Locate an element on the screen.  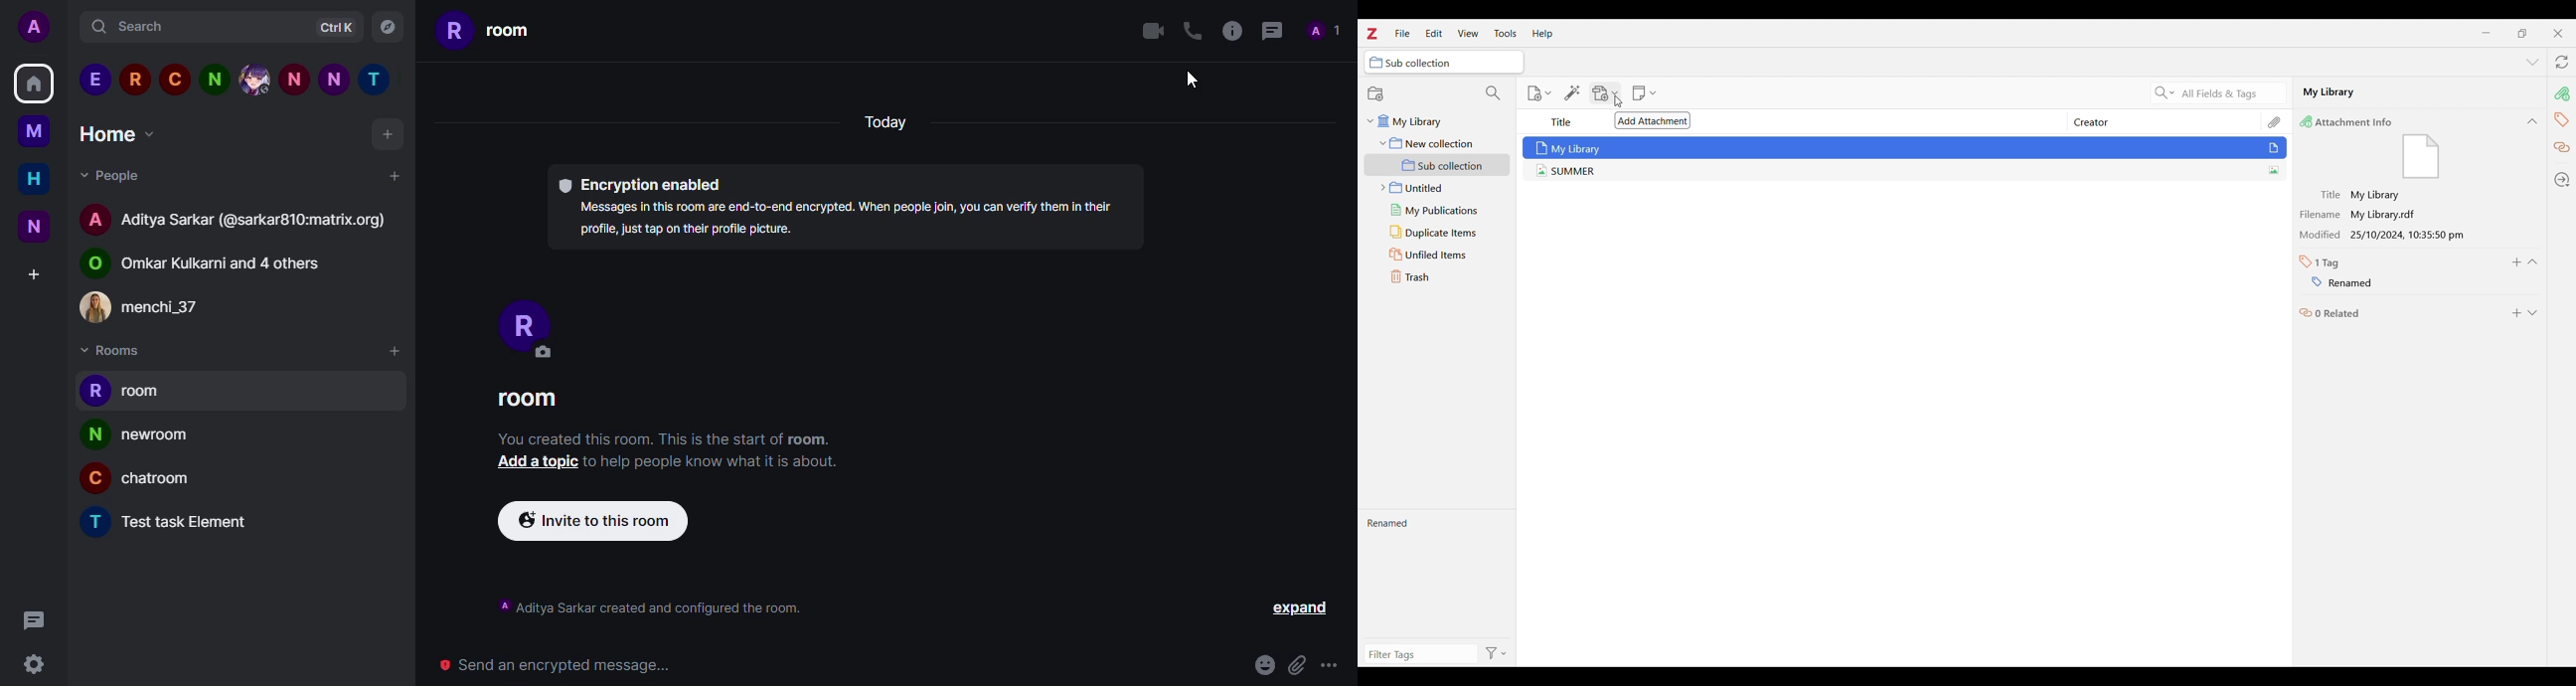
room is located at coordinates (149, 394).